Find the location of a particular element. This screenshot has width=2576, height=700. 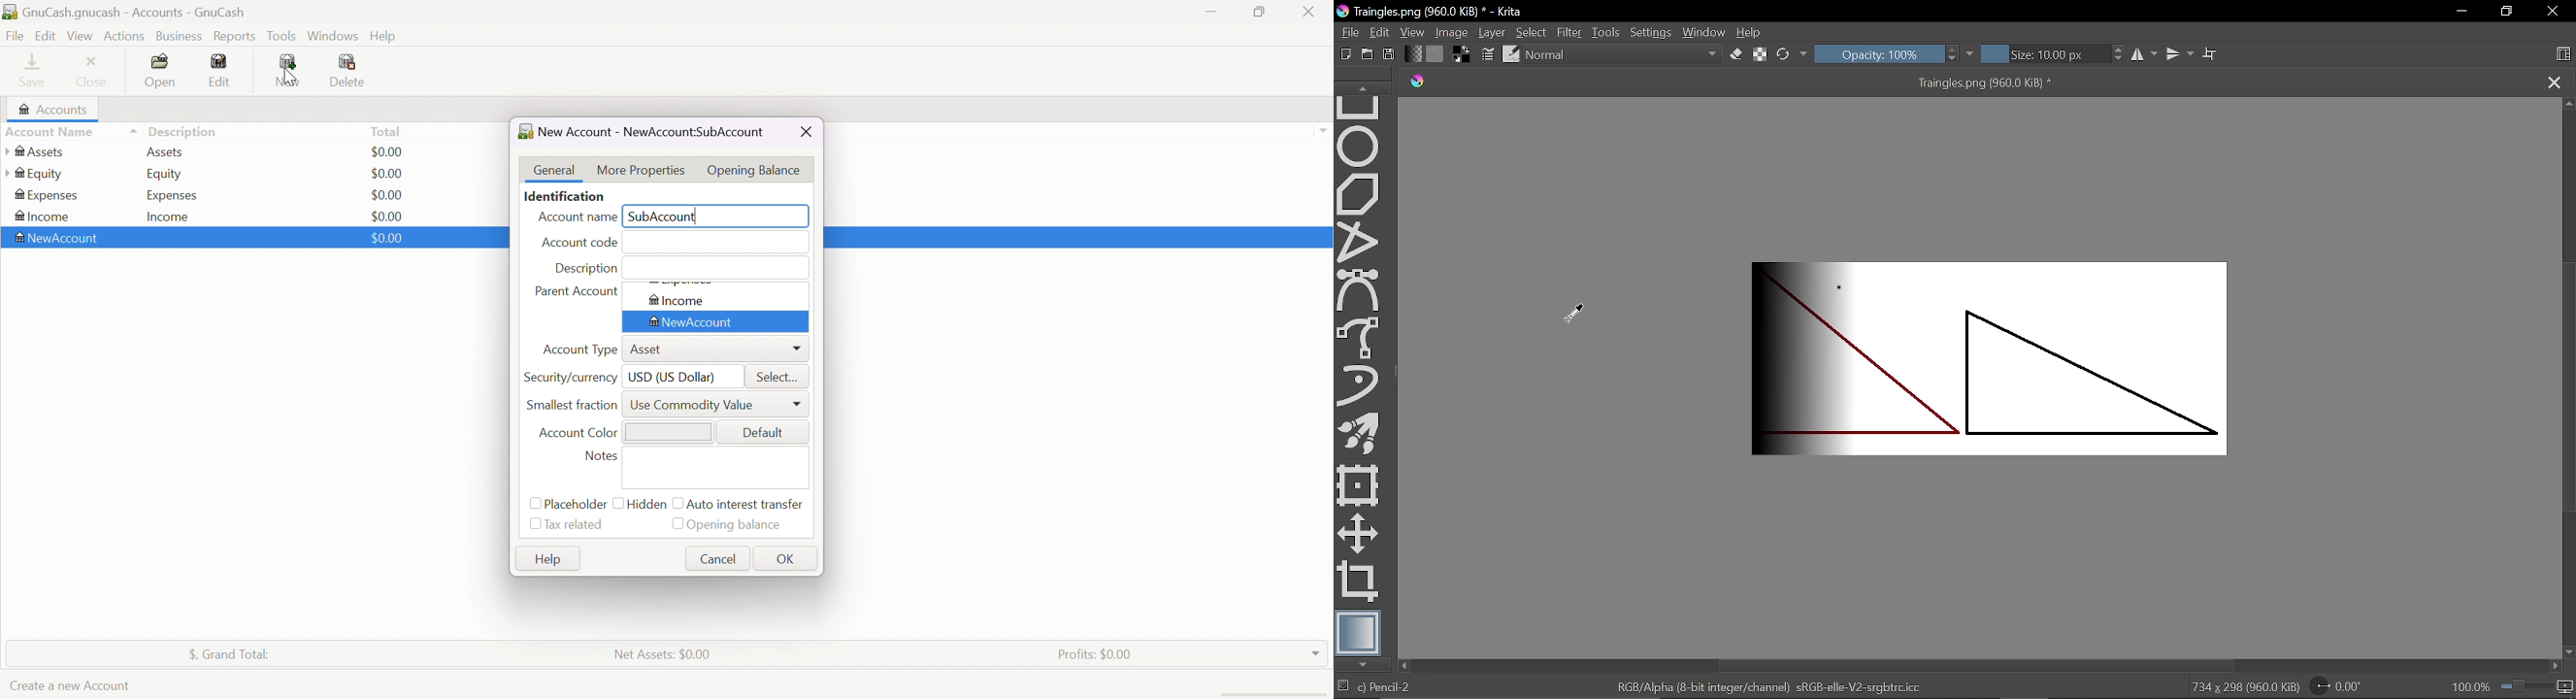

New is located at coordinates (288, 72).